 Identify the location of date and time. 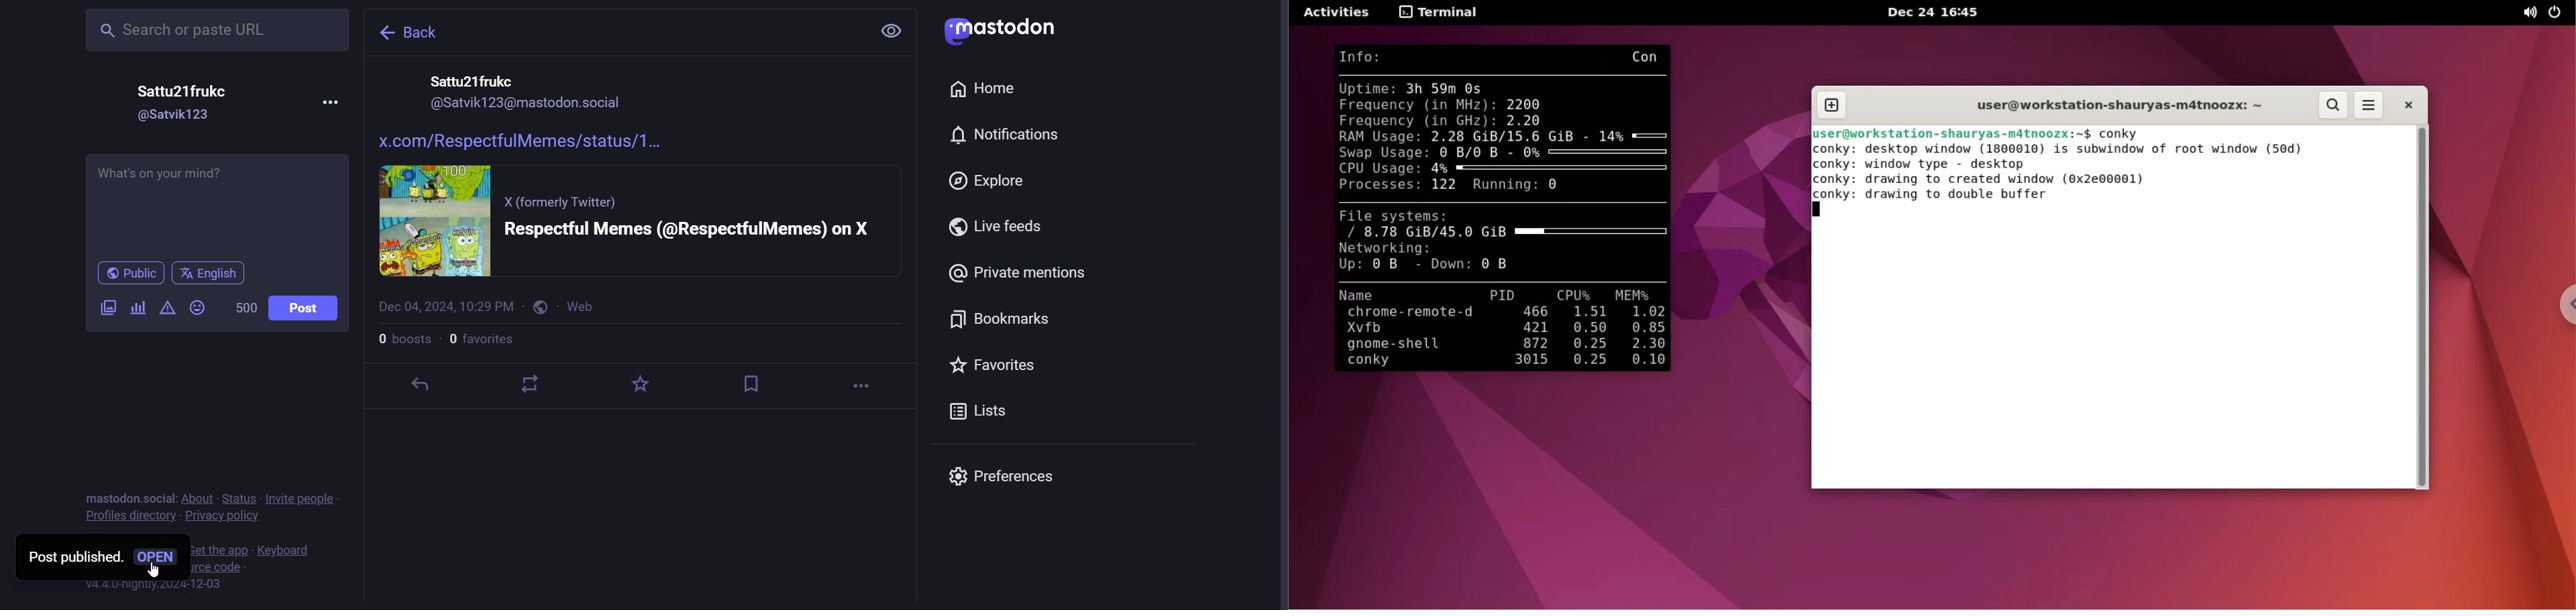
(436, 304).